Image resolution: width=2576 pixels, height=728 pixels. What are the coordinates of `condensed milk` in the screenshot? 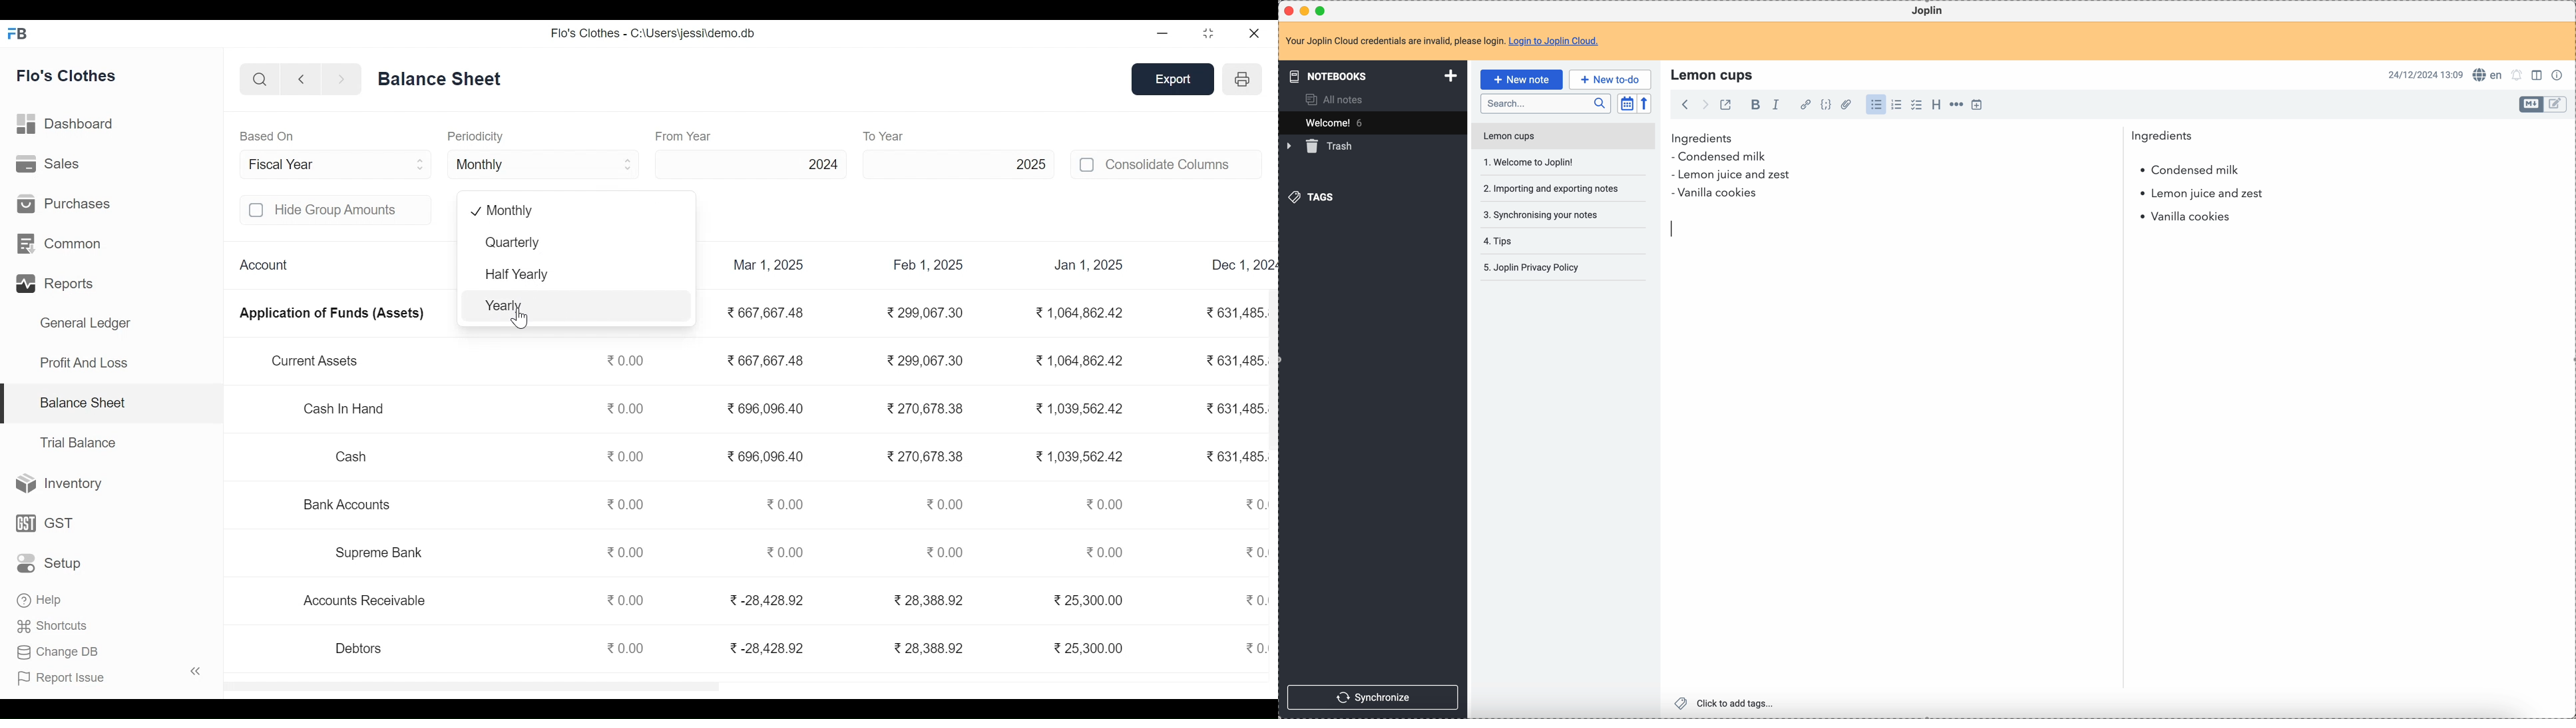 It's located at (1723, 157).